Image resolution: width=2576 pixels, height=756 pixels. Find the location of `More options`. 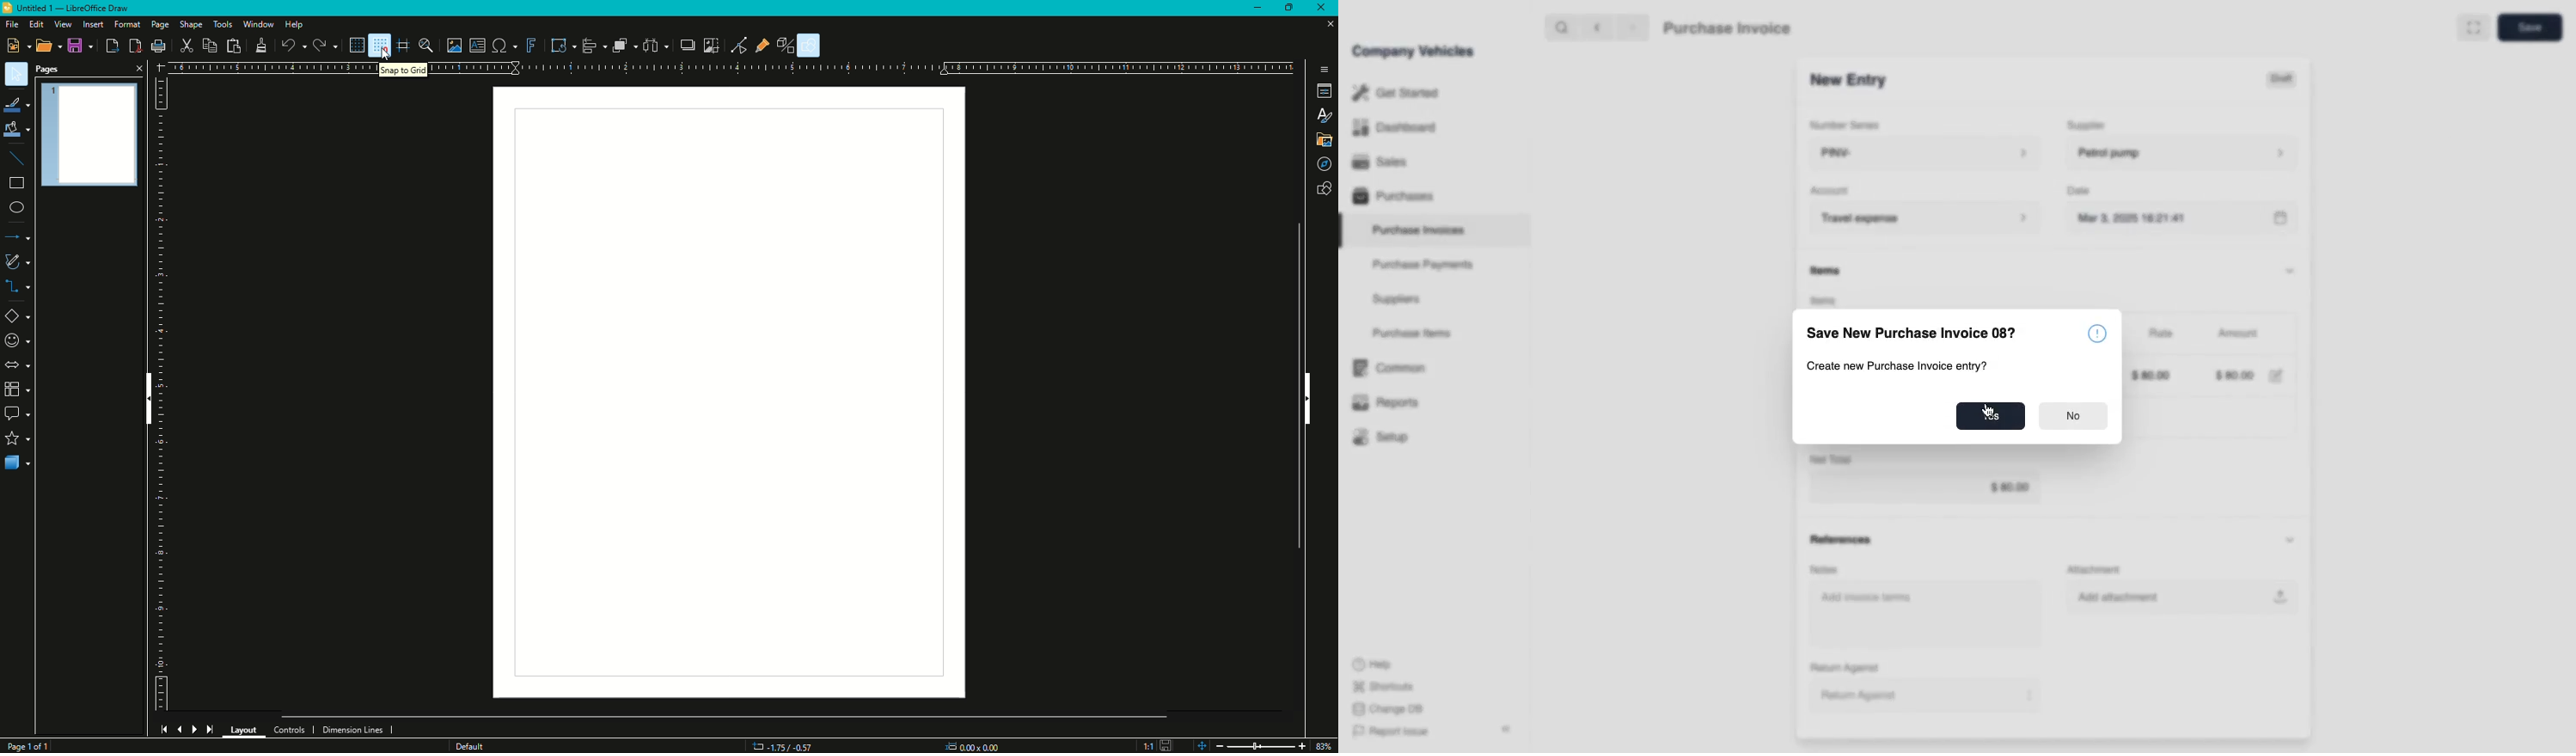

More options is located at coordinates (1321, 68).